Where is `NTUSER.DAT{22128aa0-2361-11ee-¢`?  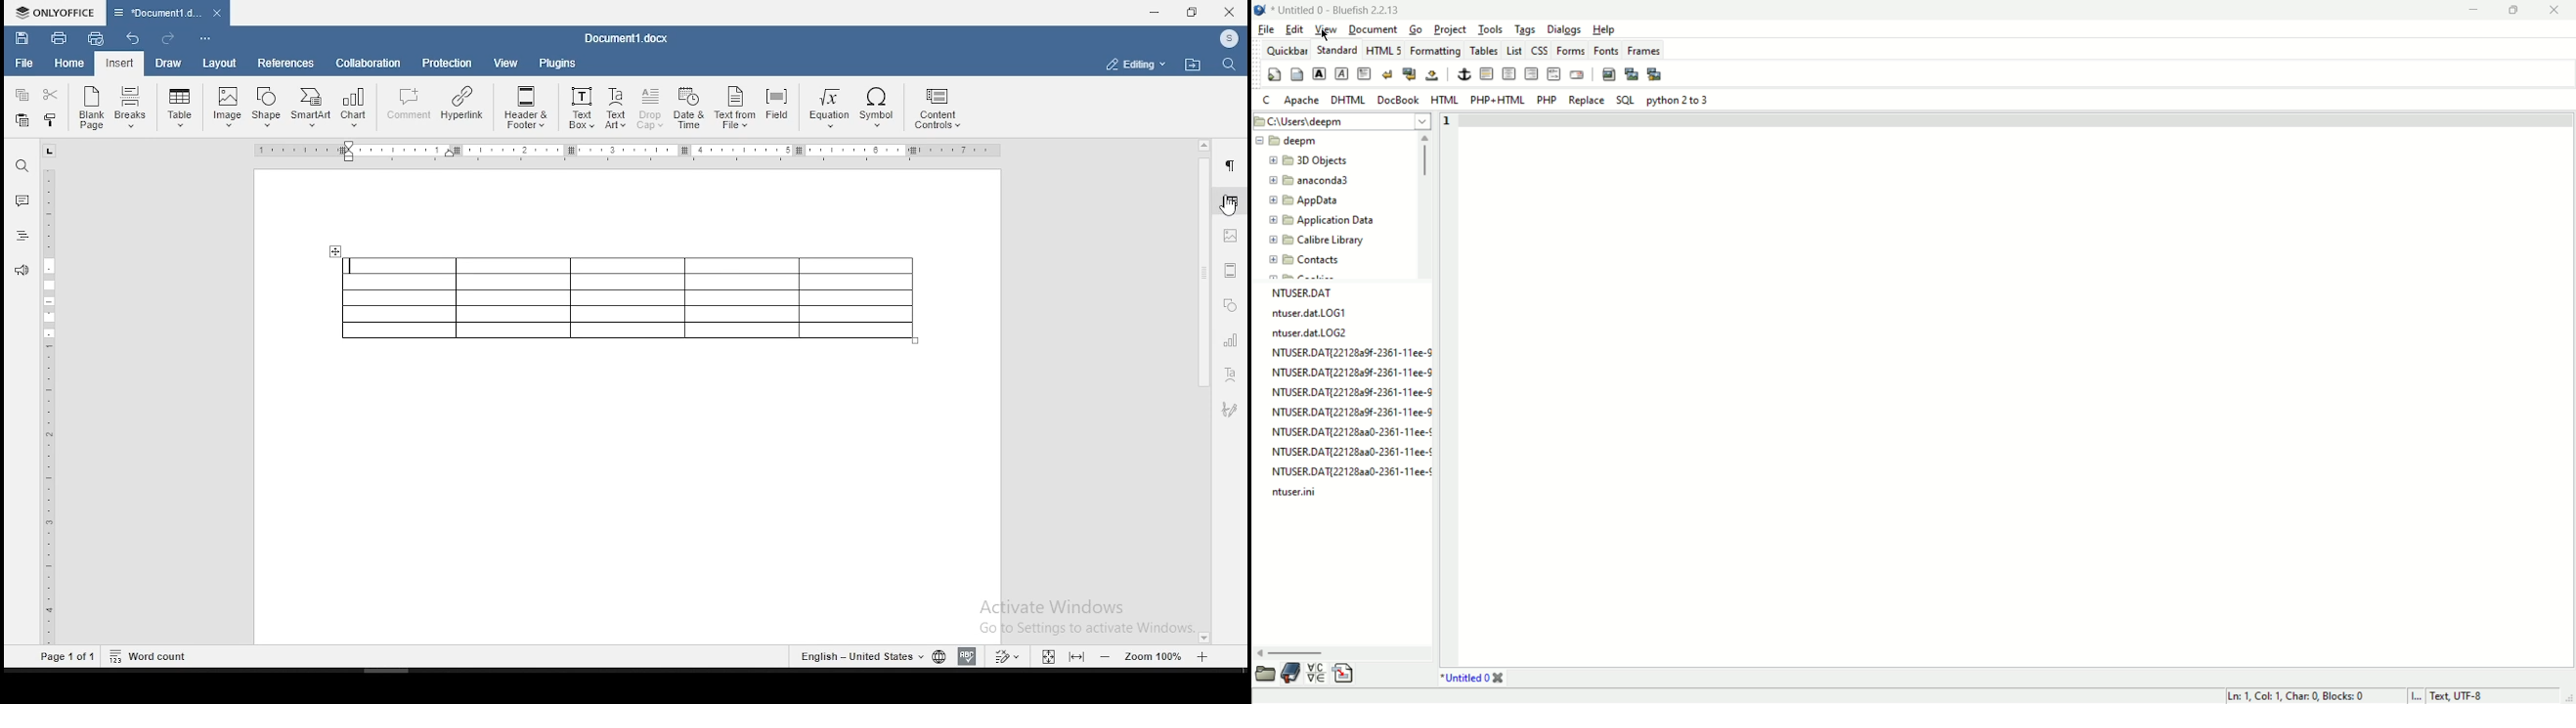 NTUSER.DAT{22128aa0-2361-11ee-¢ is located at coordinates (1352, 449).